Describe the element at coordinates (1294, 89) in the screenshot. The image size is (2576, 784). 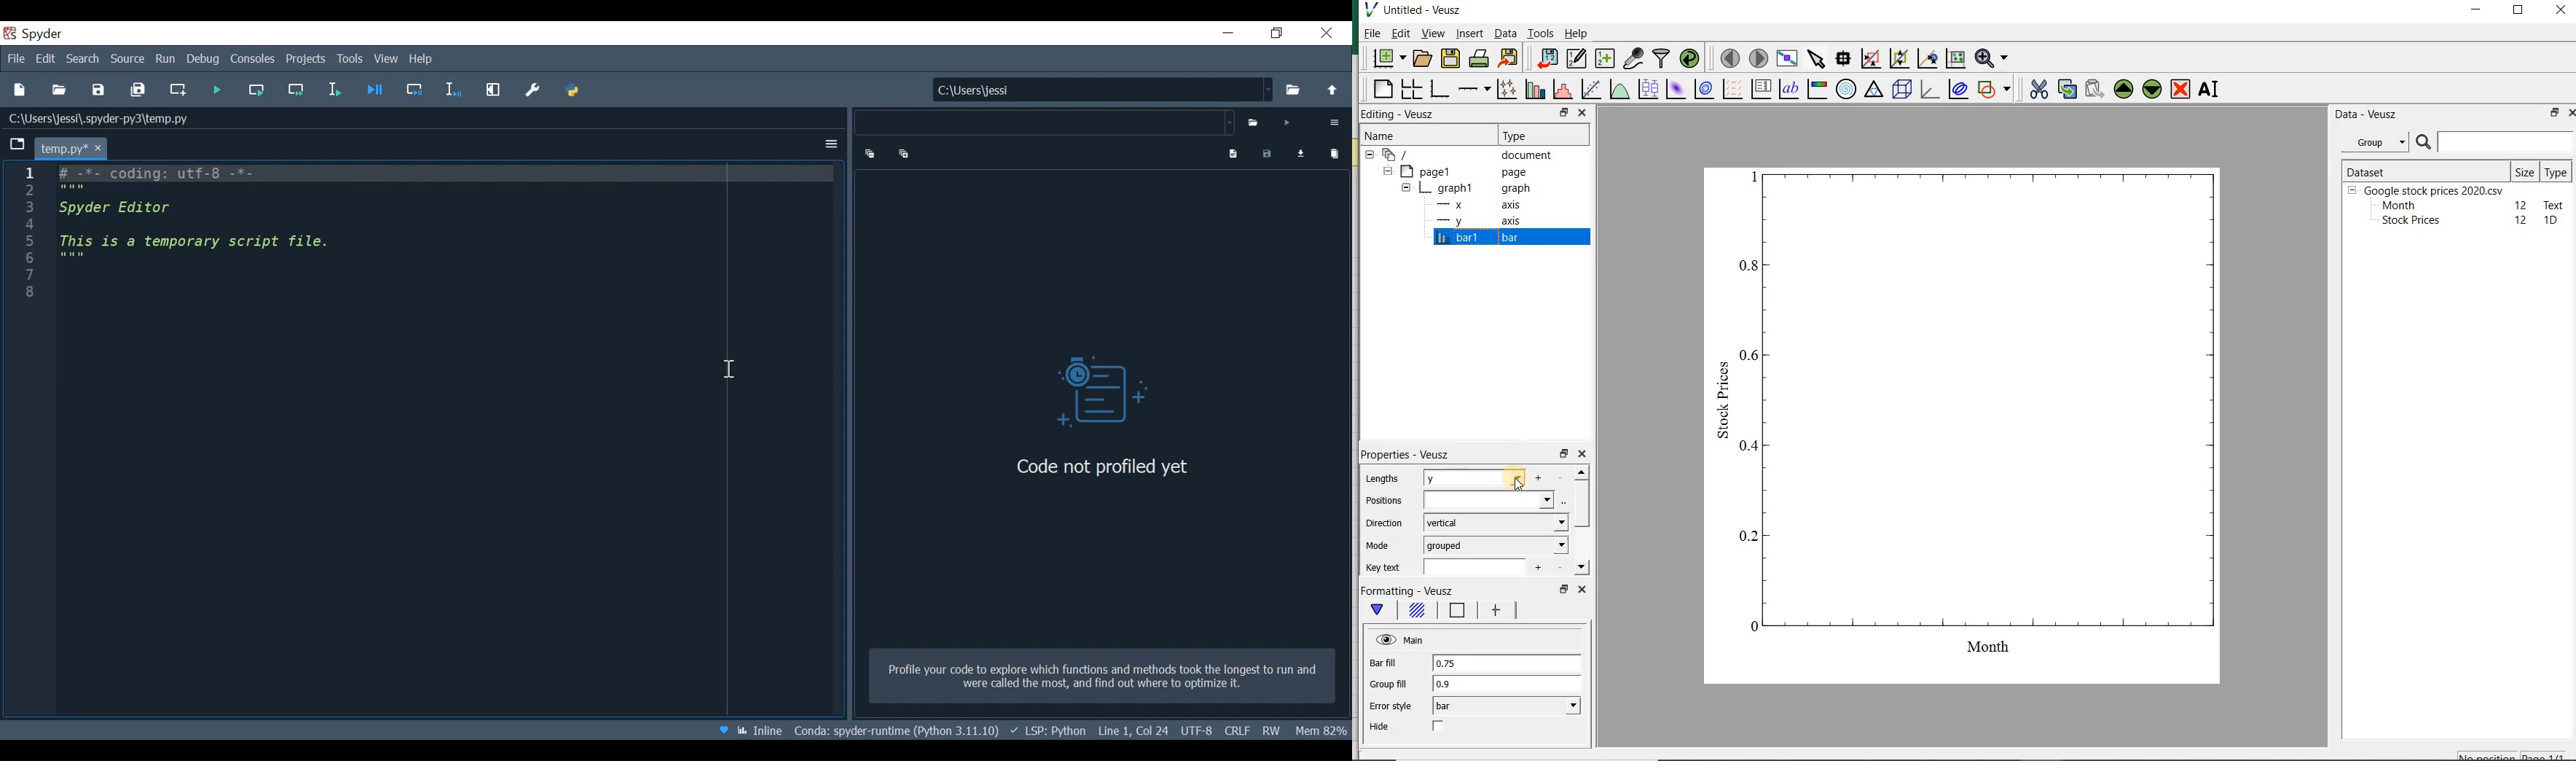
I see `Browse` at that location.